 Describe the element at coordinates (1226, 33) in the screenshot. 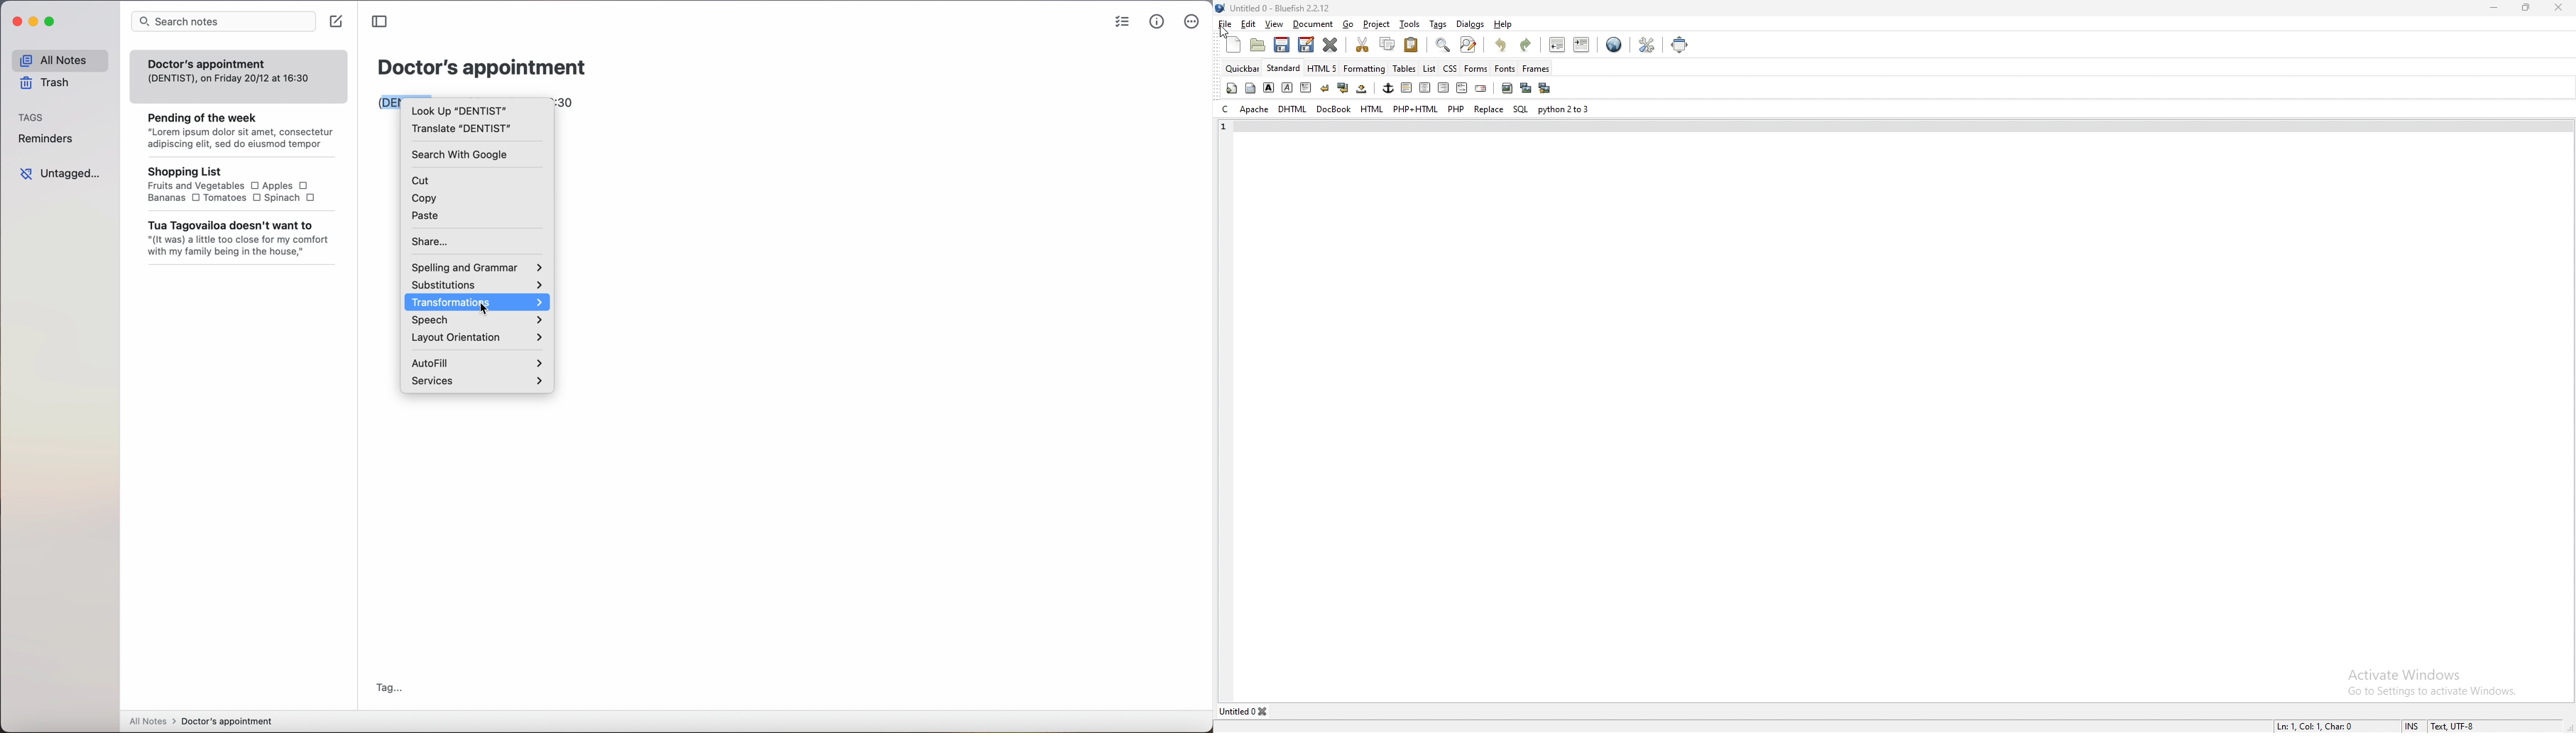

I see `cursor` at that location.